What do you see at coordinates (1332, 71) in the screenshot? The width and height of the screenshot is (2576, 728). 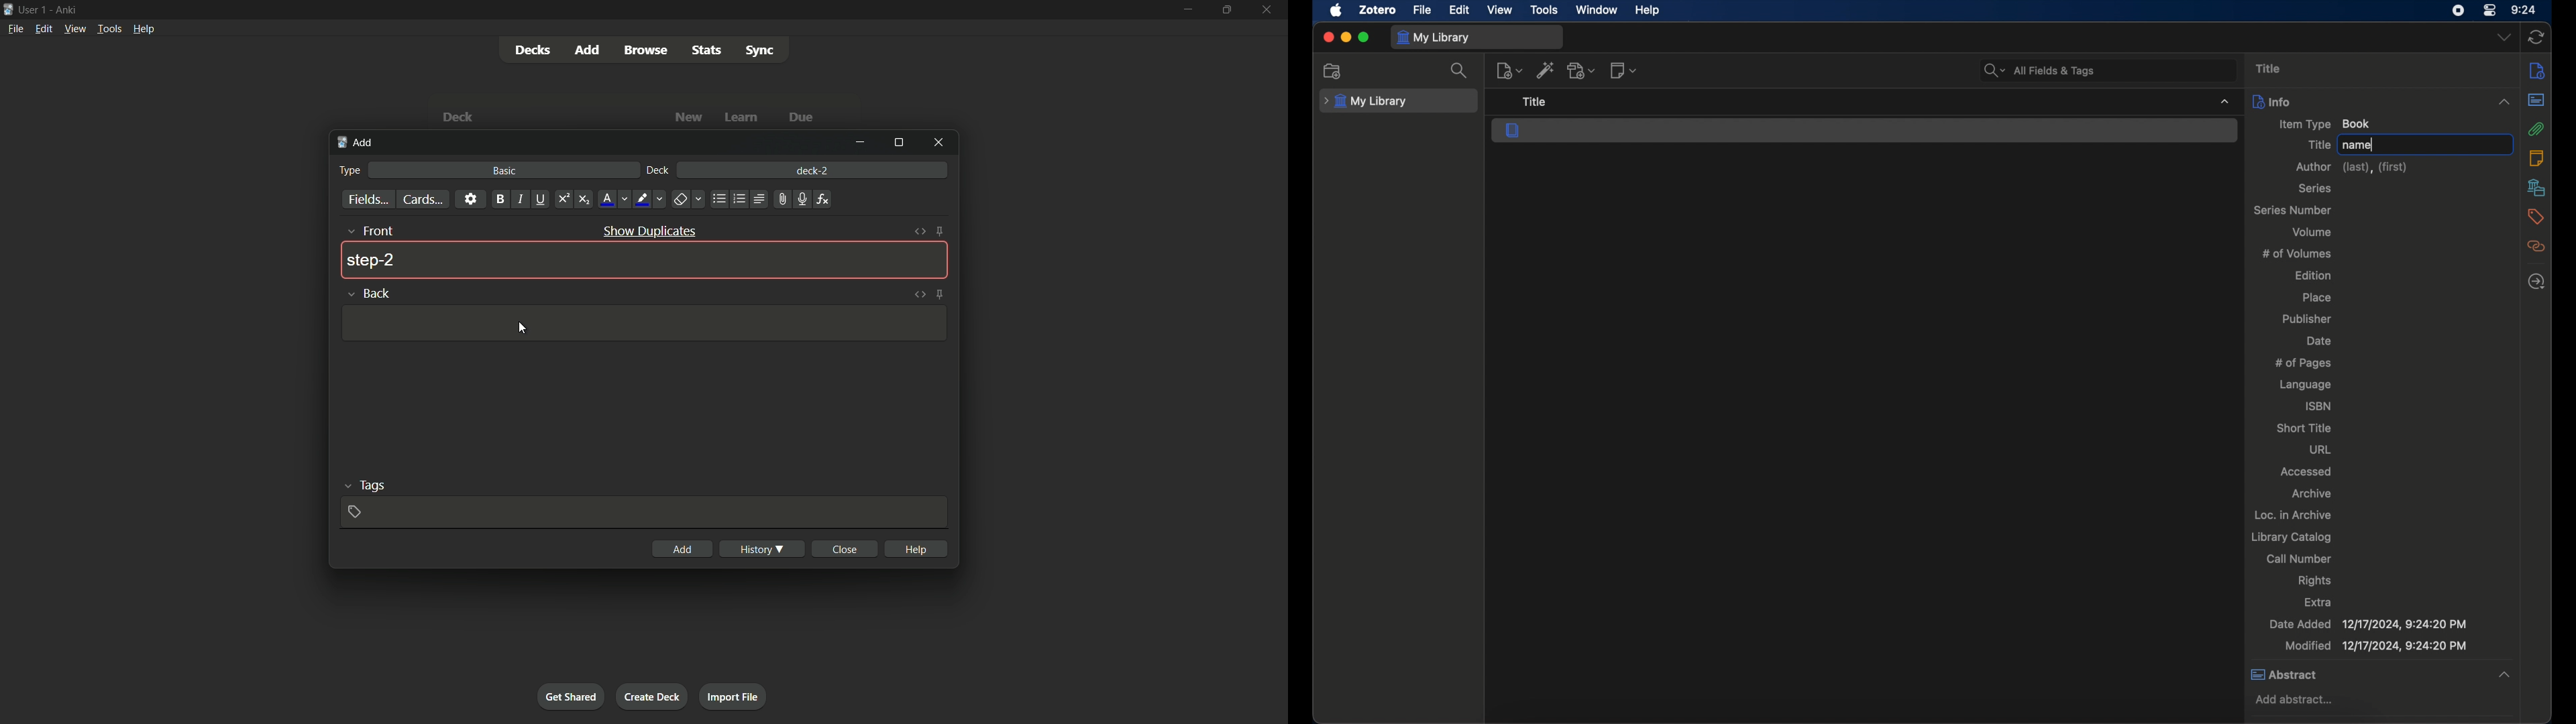 I see `new collection` at bounding box center [1332, 71].